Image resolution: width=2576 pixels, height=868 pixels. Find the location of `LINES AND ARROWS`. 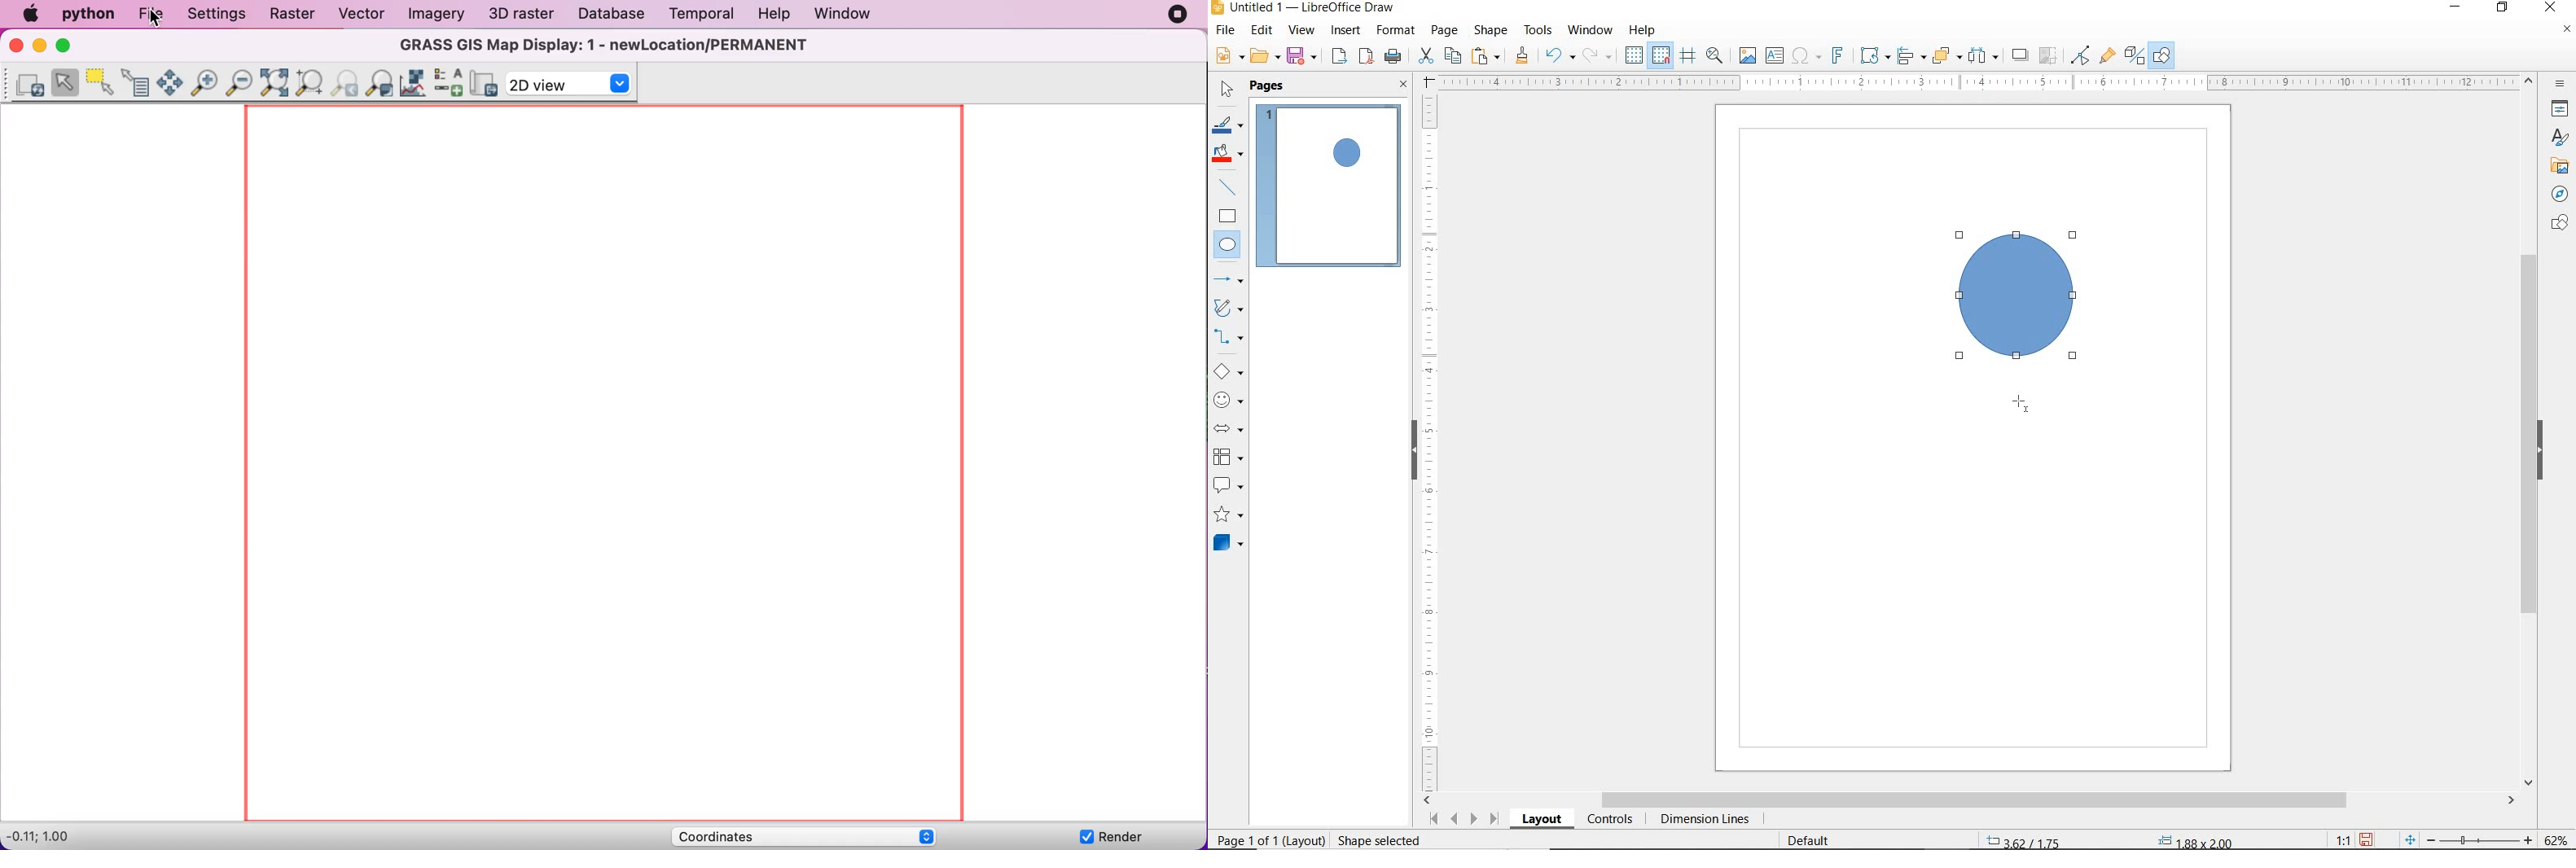

LINES AND ARROWS is located at coordinates (1230, 281).